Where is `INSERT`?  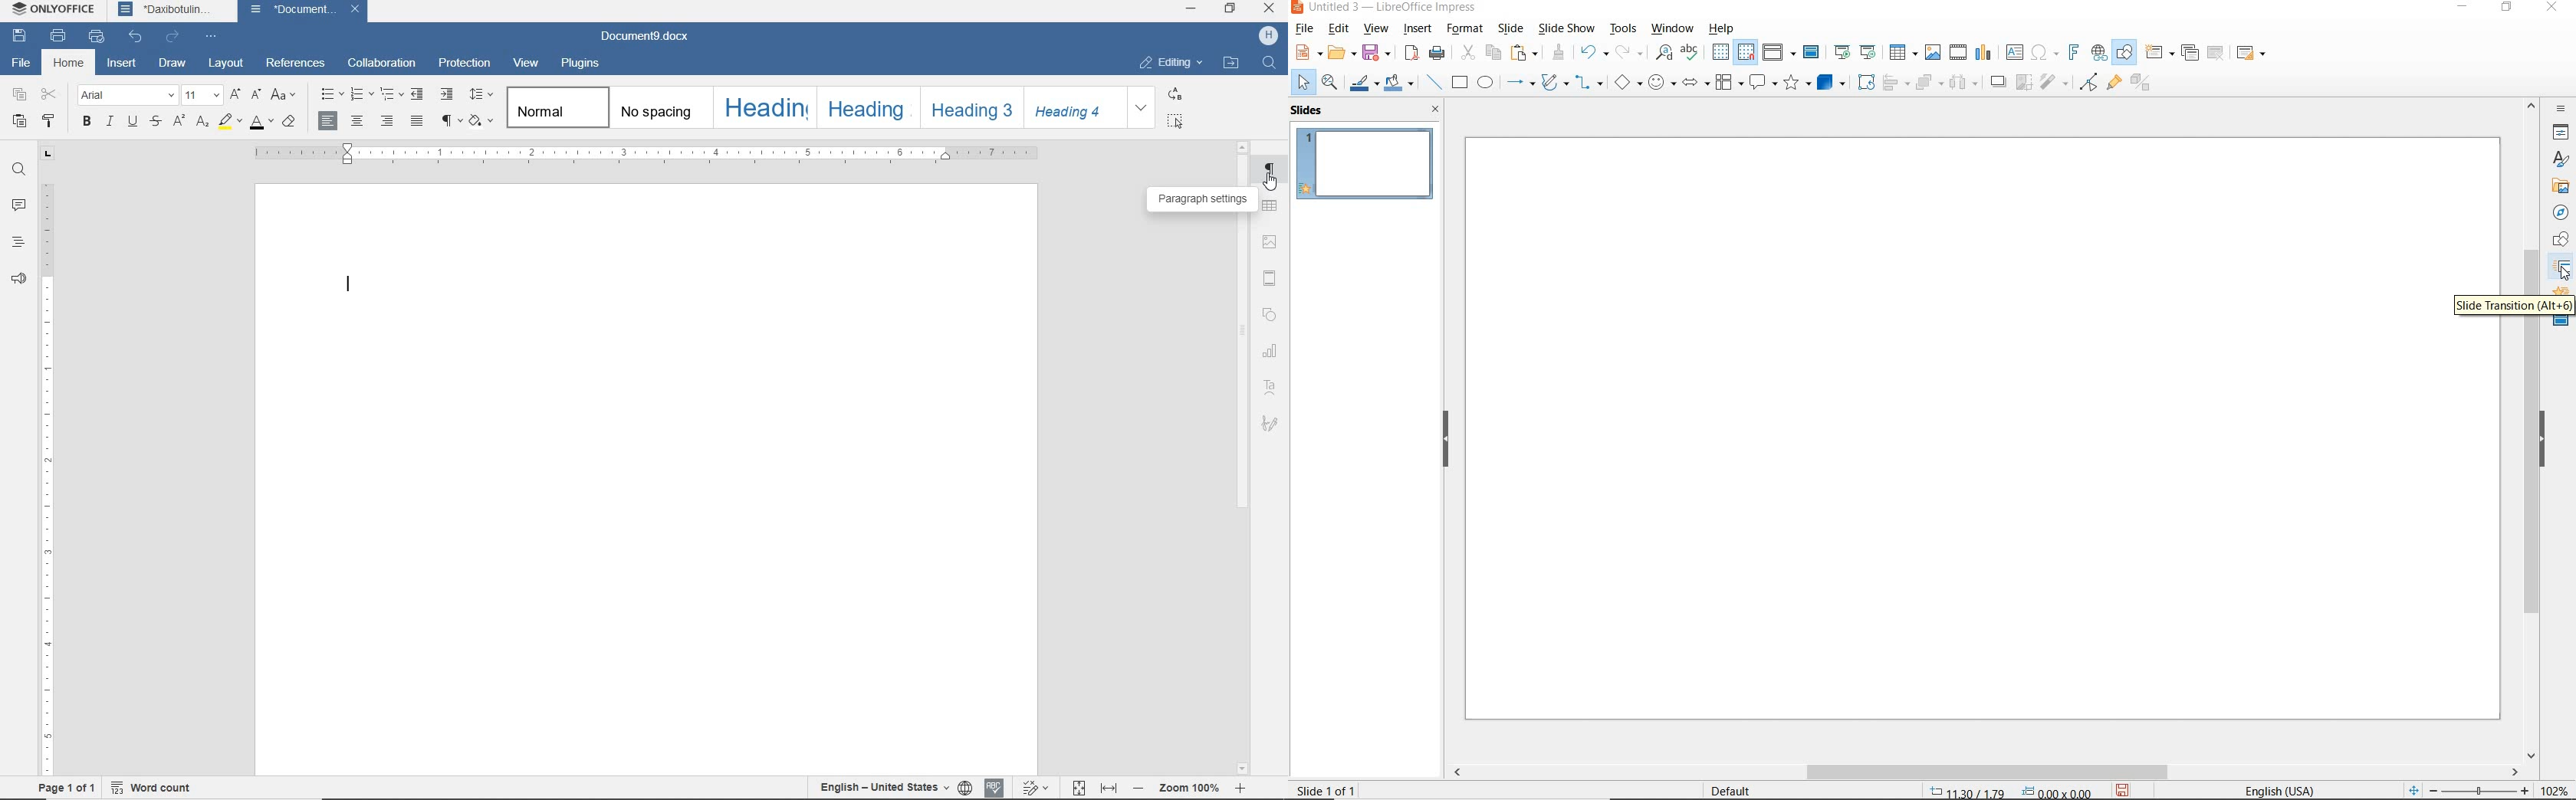
INSERT is located at coordinates (1417, 29).